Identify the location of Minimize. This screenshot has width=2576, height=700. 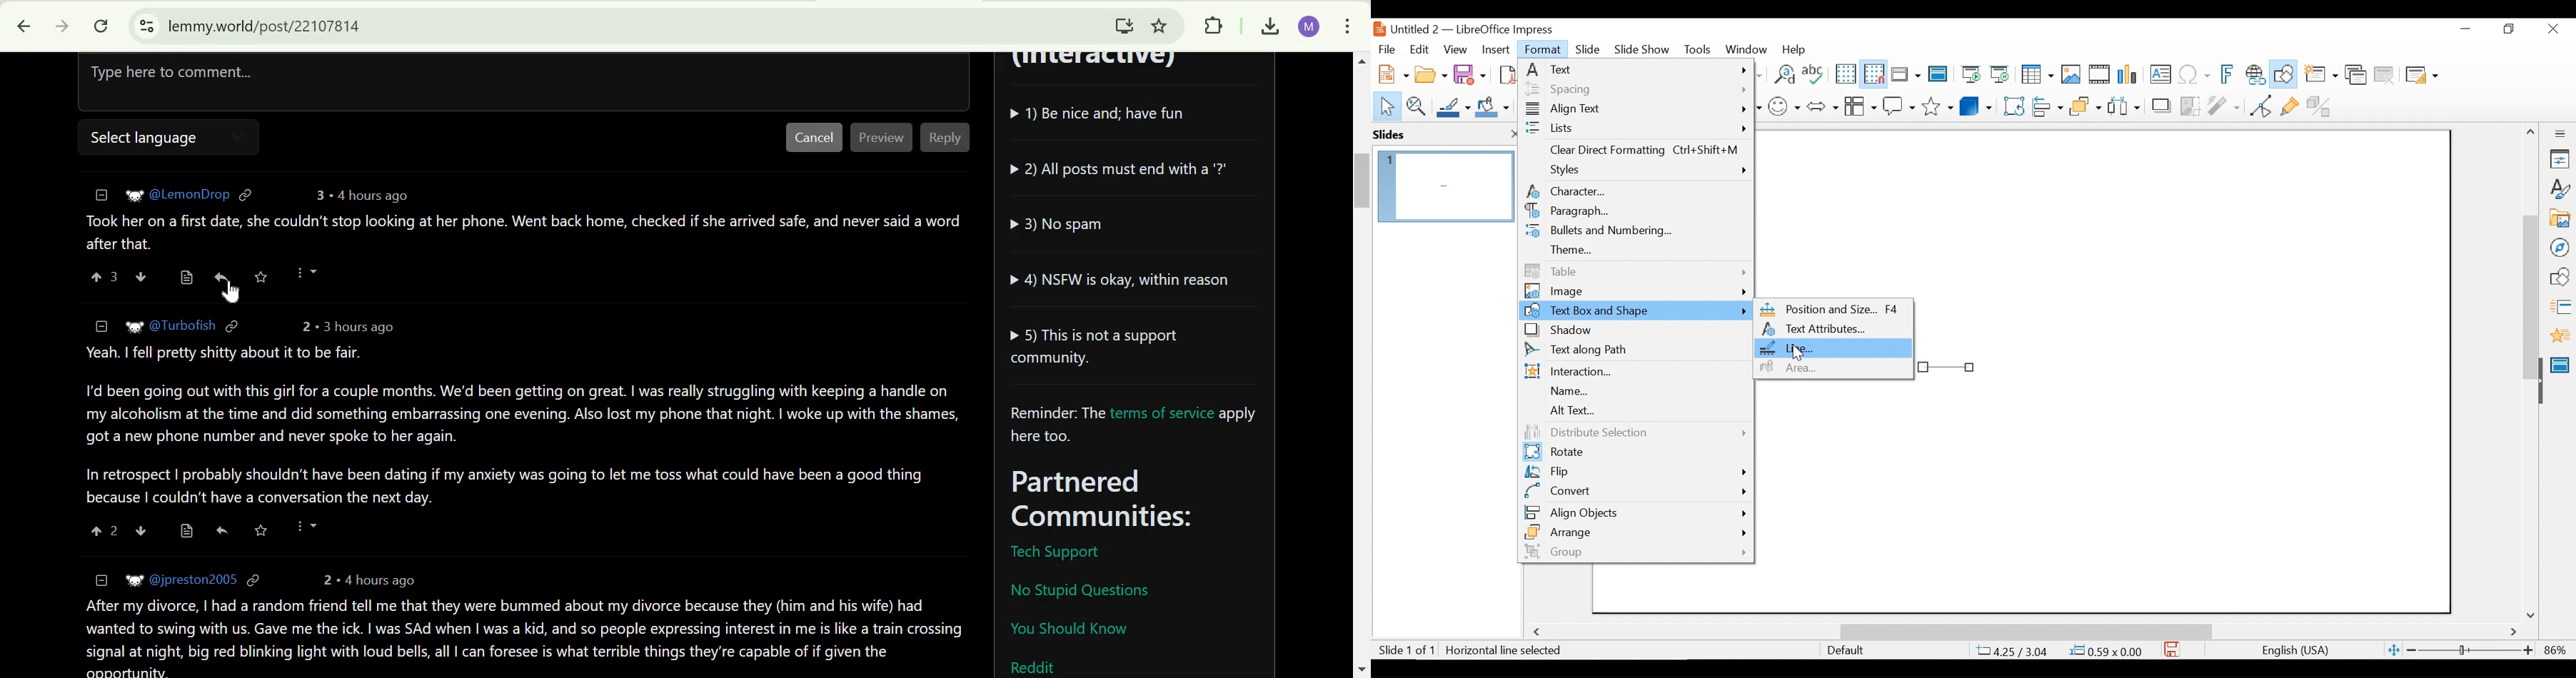
(2465, 29).